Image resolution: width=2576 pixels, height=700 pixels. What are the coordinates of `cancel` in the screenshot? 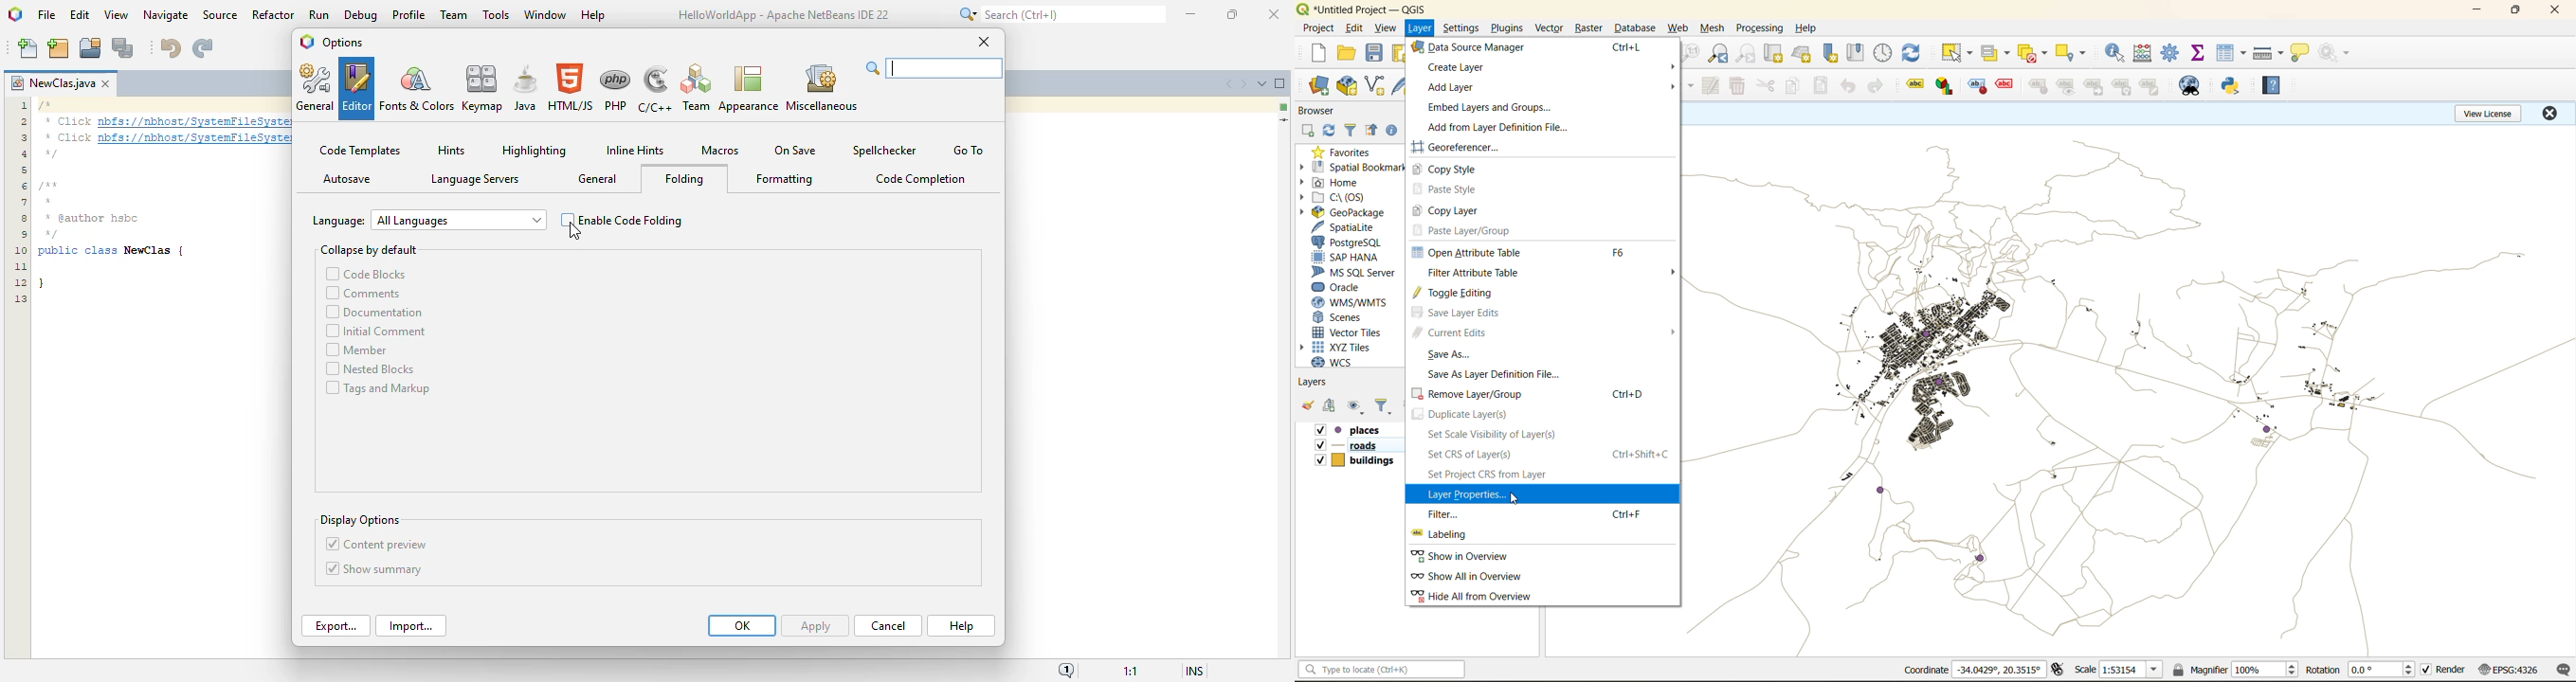 It's located at (888, 626).